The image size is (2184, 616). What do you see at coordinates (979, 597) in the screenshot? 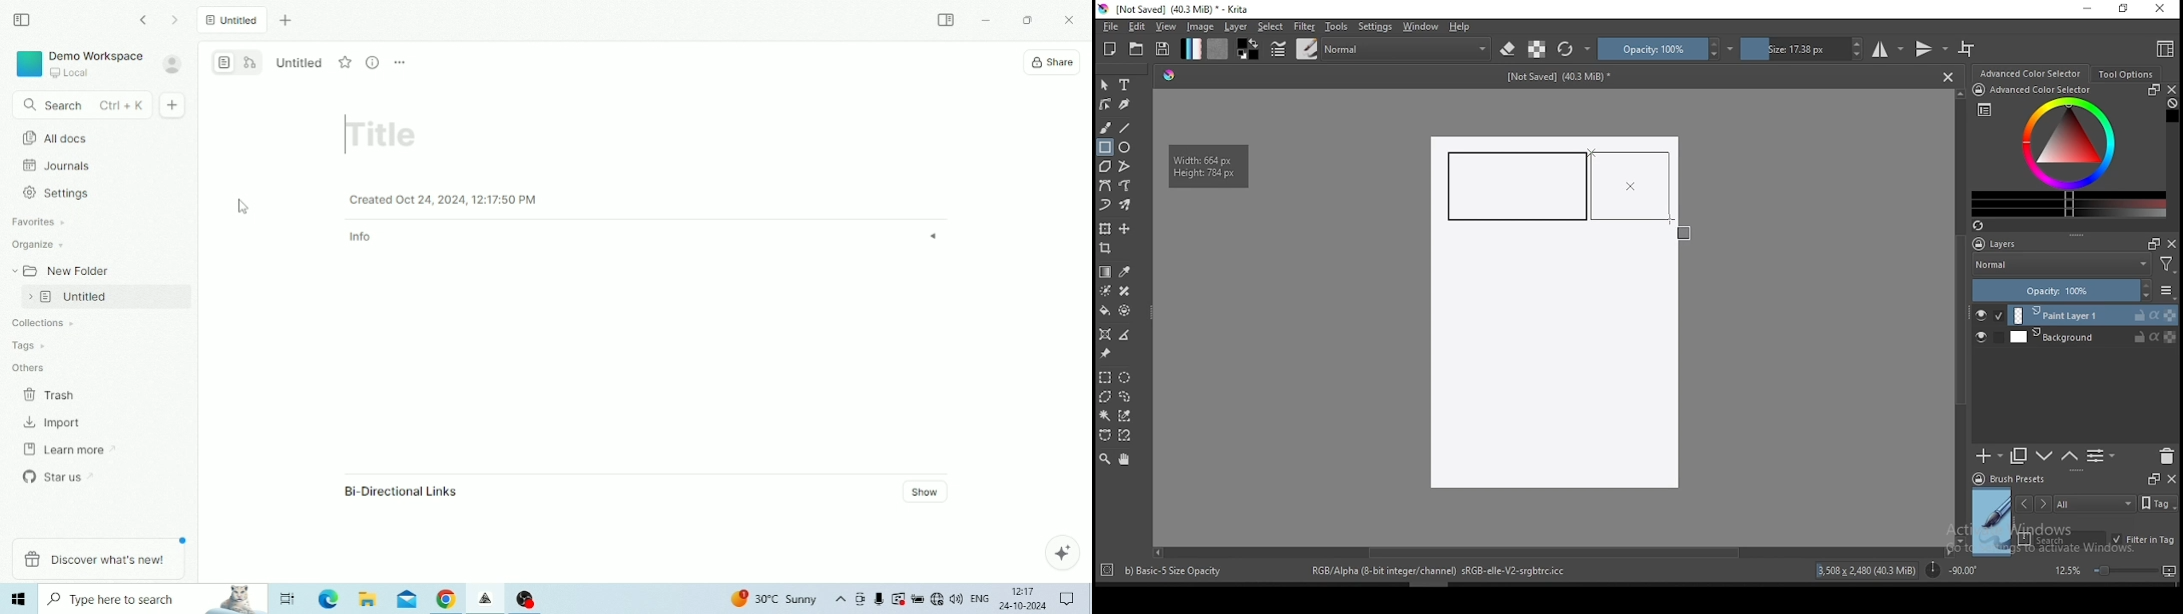
I see `Language` at bounding box center [979, 597].